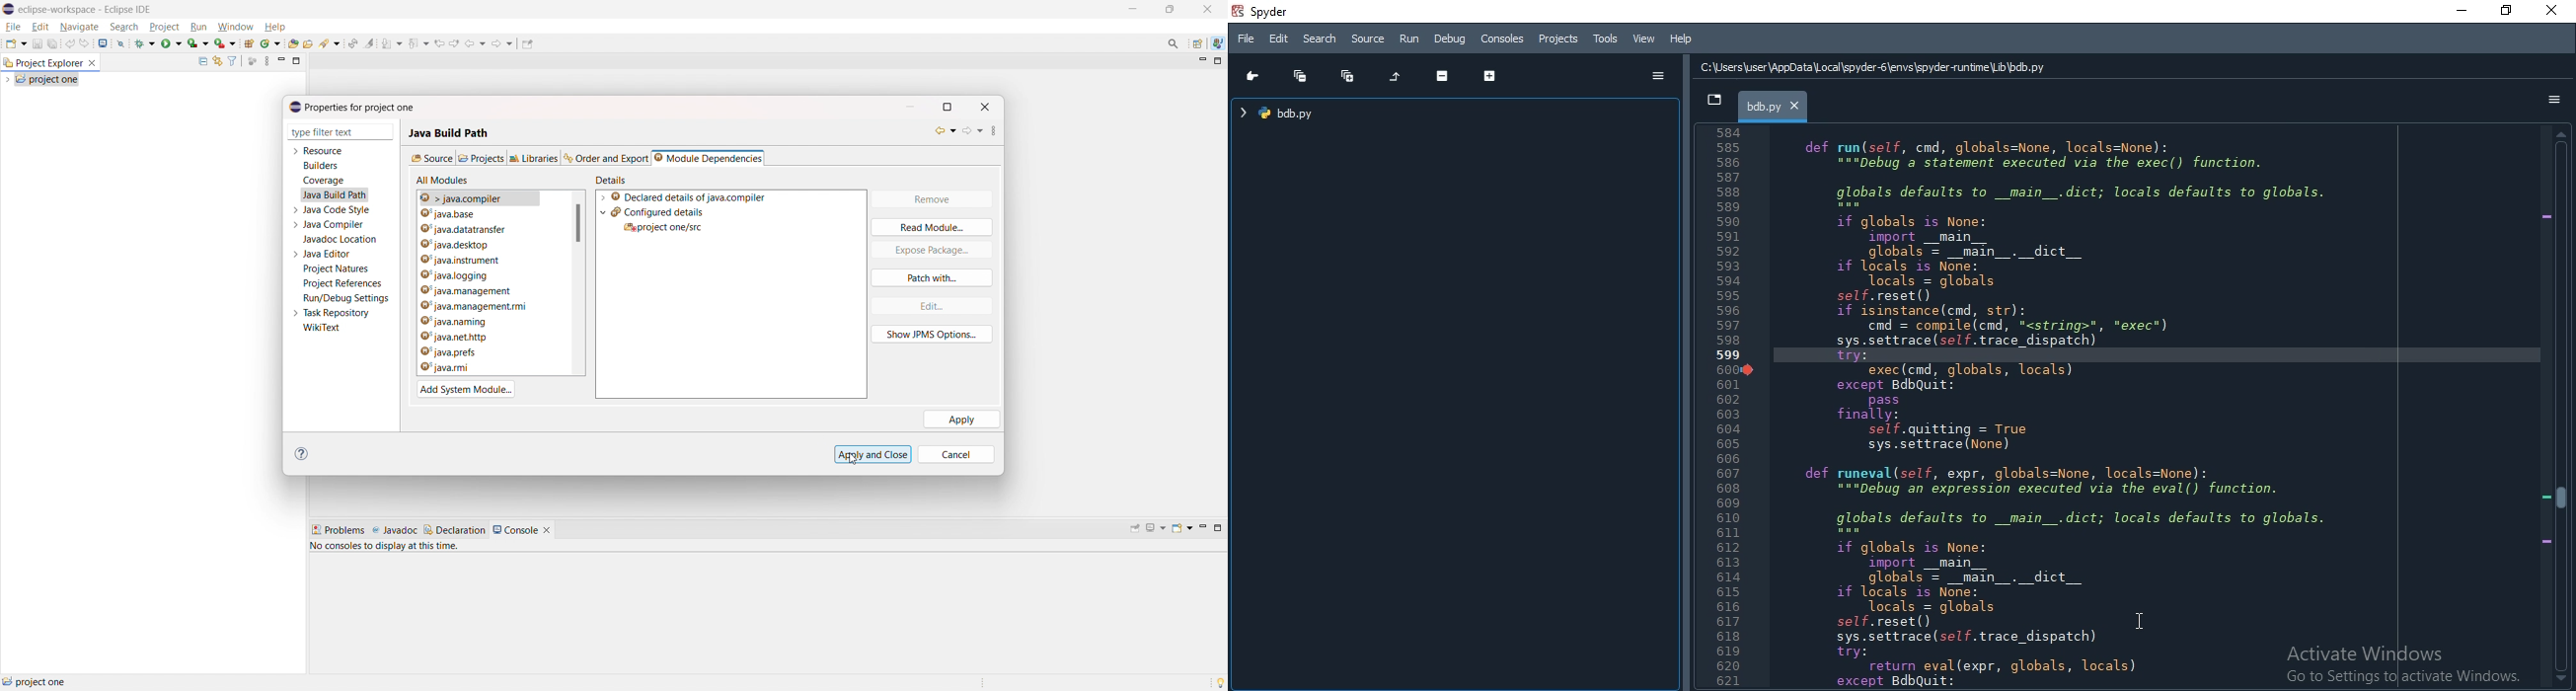 This screenshot has height=700, width=2576. Describe the element at coordinates (1773, 106) in the screenshot. I see `bdb.py` at that location.